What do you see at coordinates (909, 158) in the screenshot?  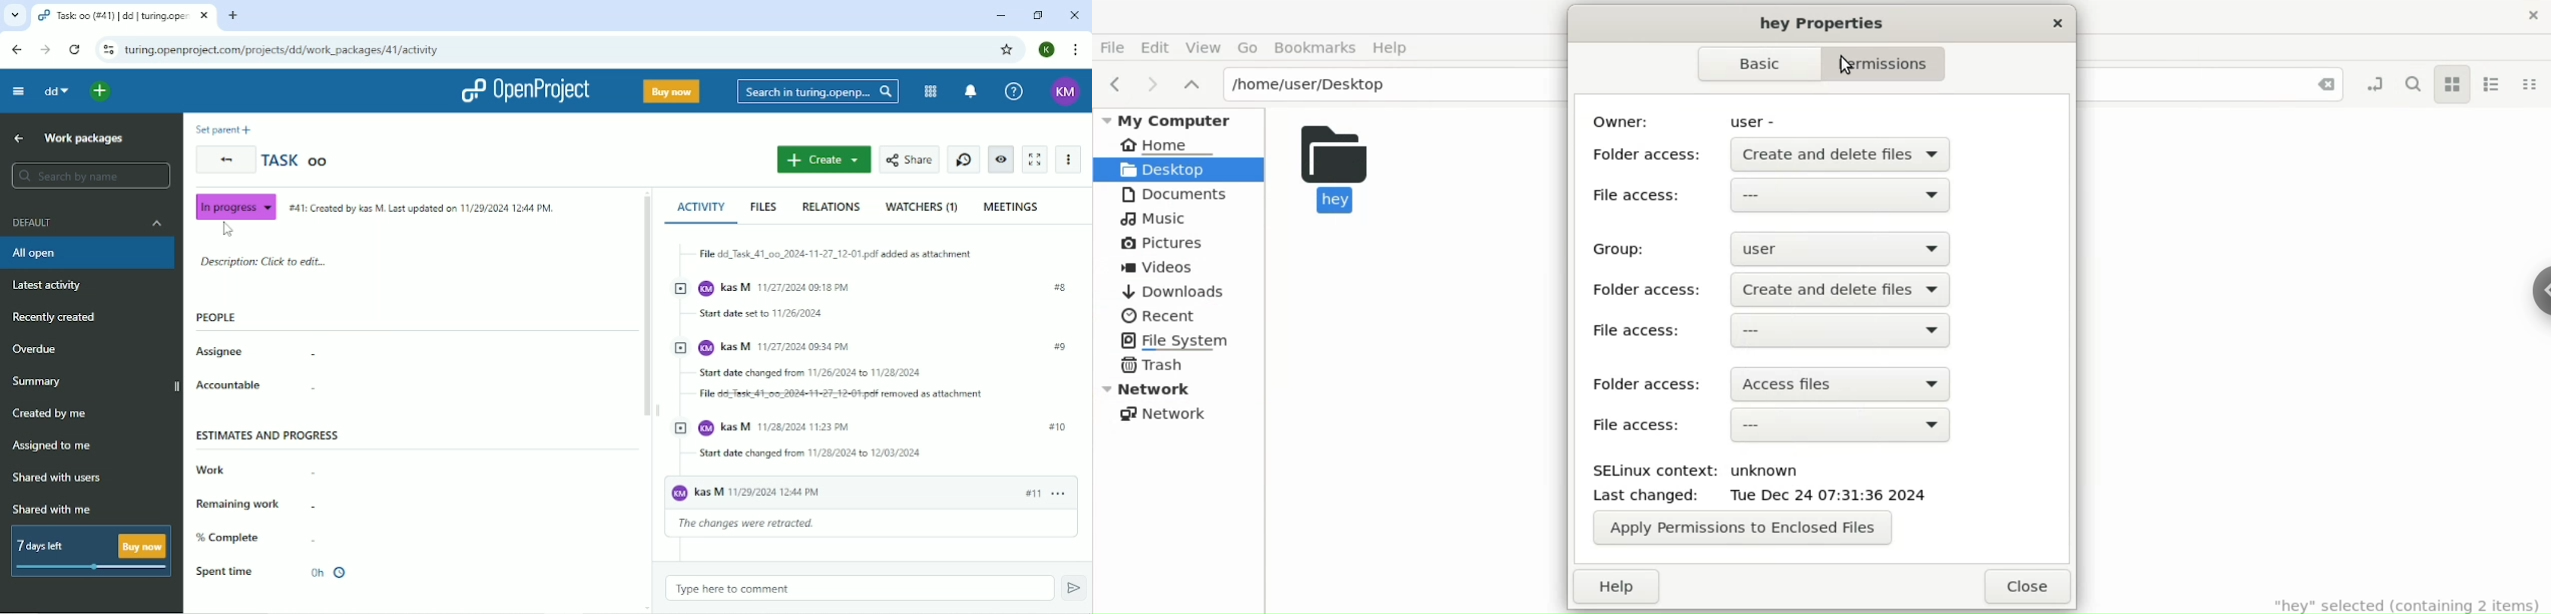 I see `Share` at bounding box center [909, 158].